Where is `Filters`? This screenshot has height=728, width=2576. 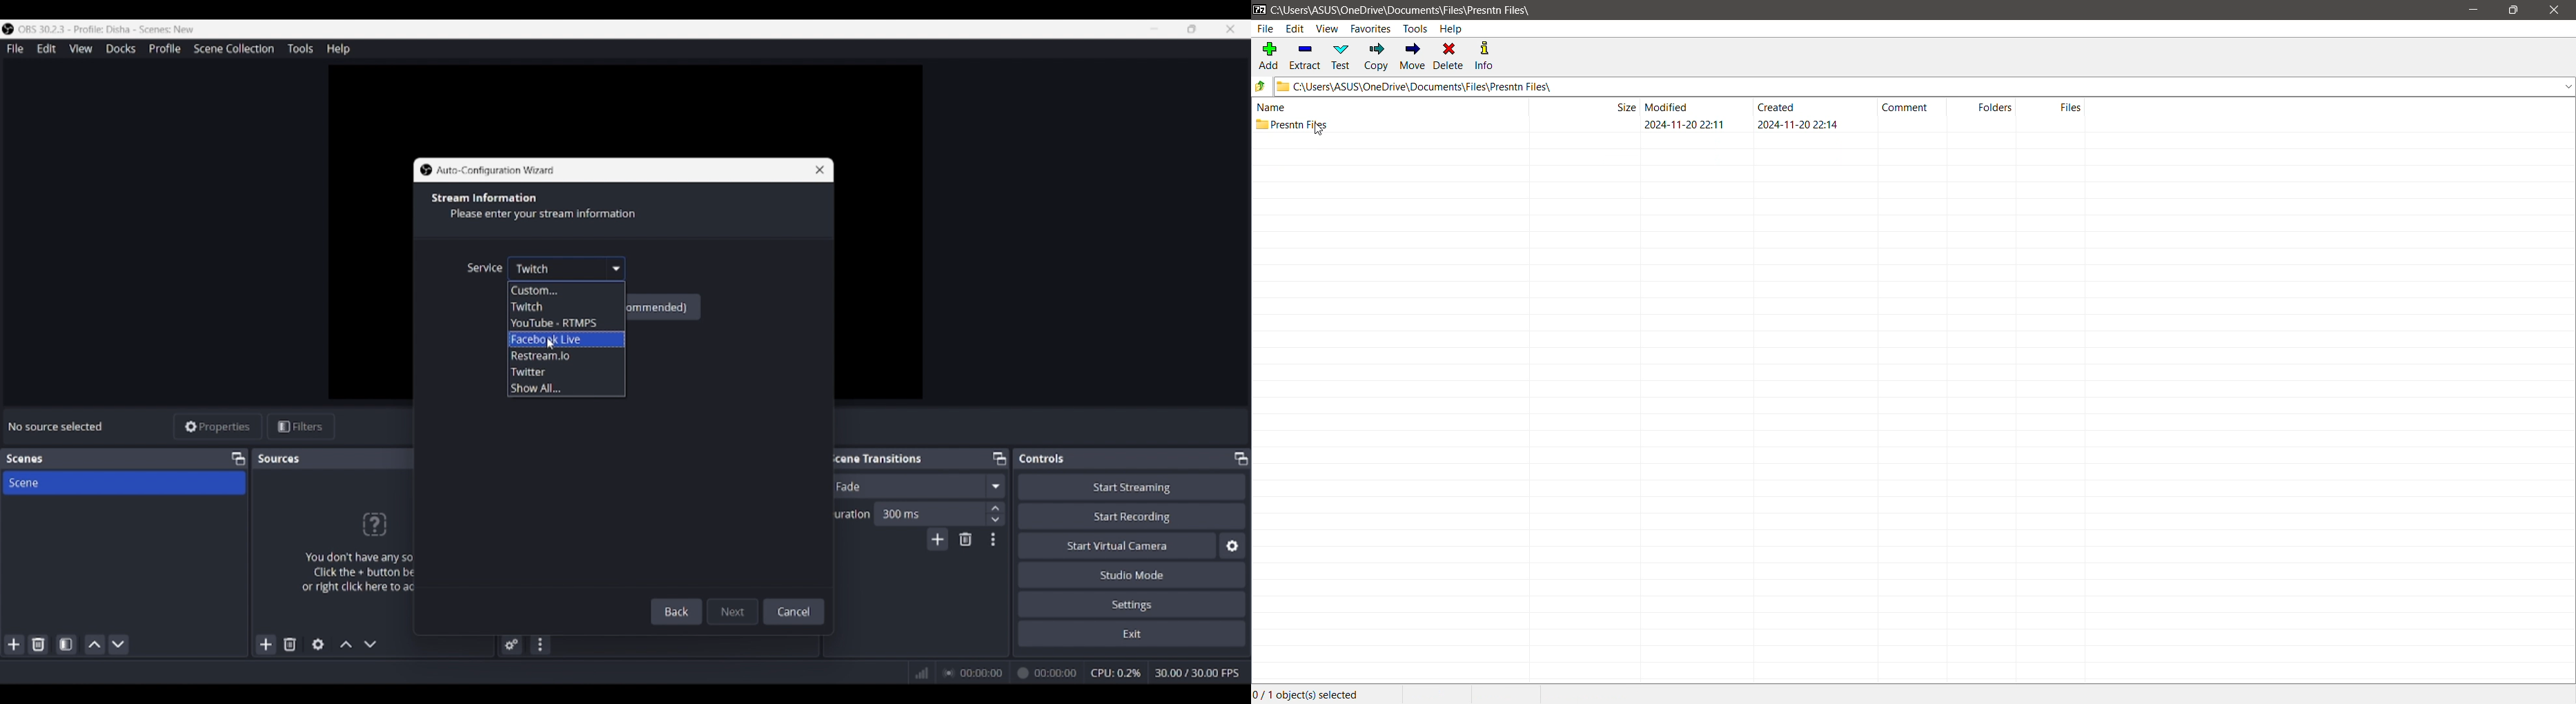 Filters is located at coordinates (301, 427).